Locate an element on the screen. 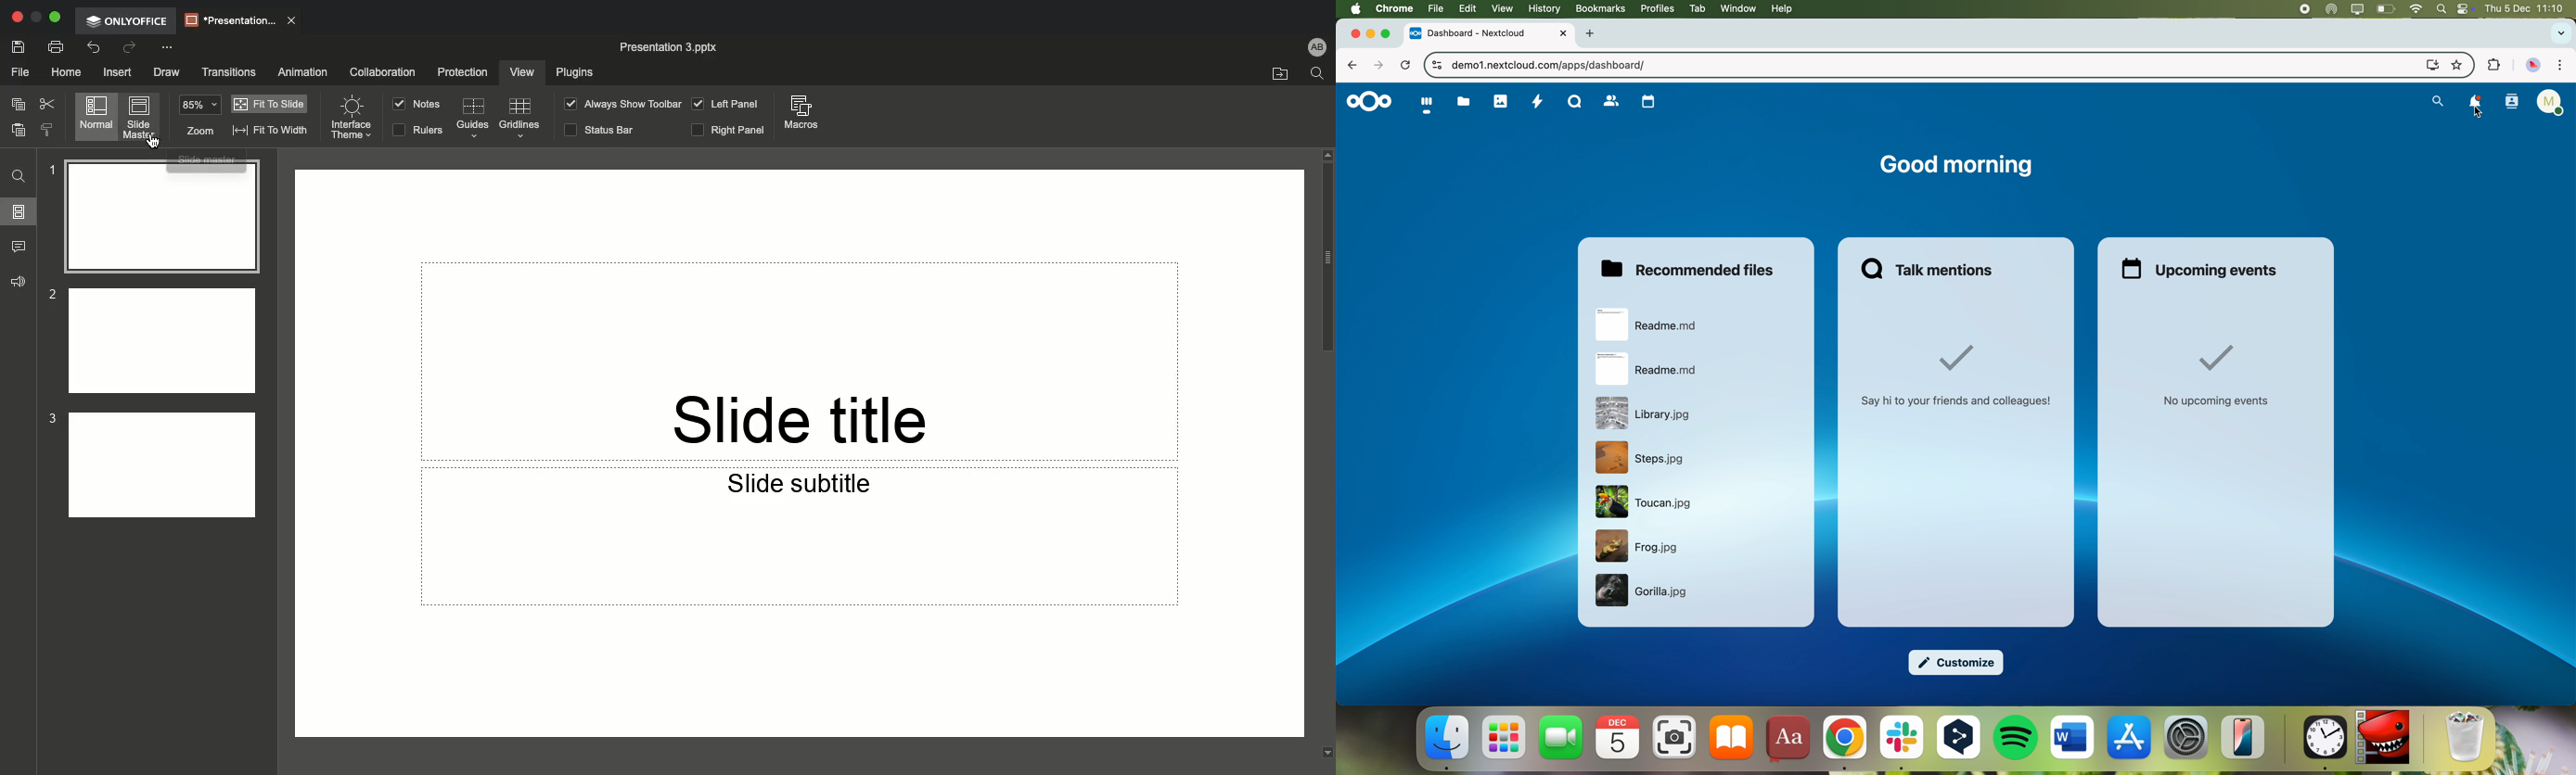 Image resolution: width=2576 pixels, height=784 pixels. Cursor is located at coordinates (147, 130).